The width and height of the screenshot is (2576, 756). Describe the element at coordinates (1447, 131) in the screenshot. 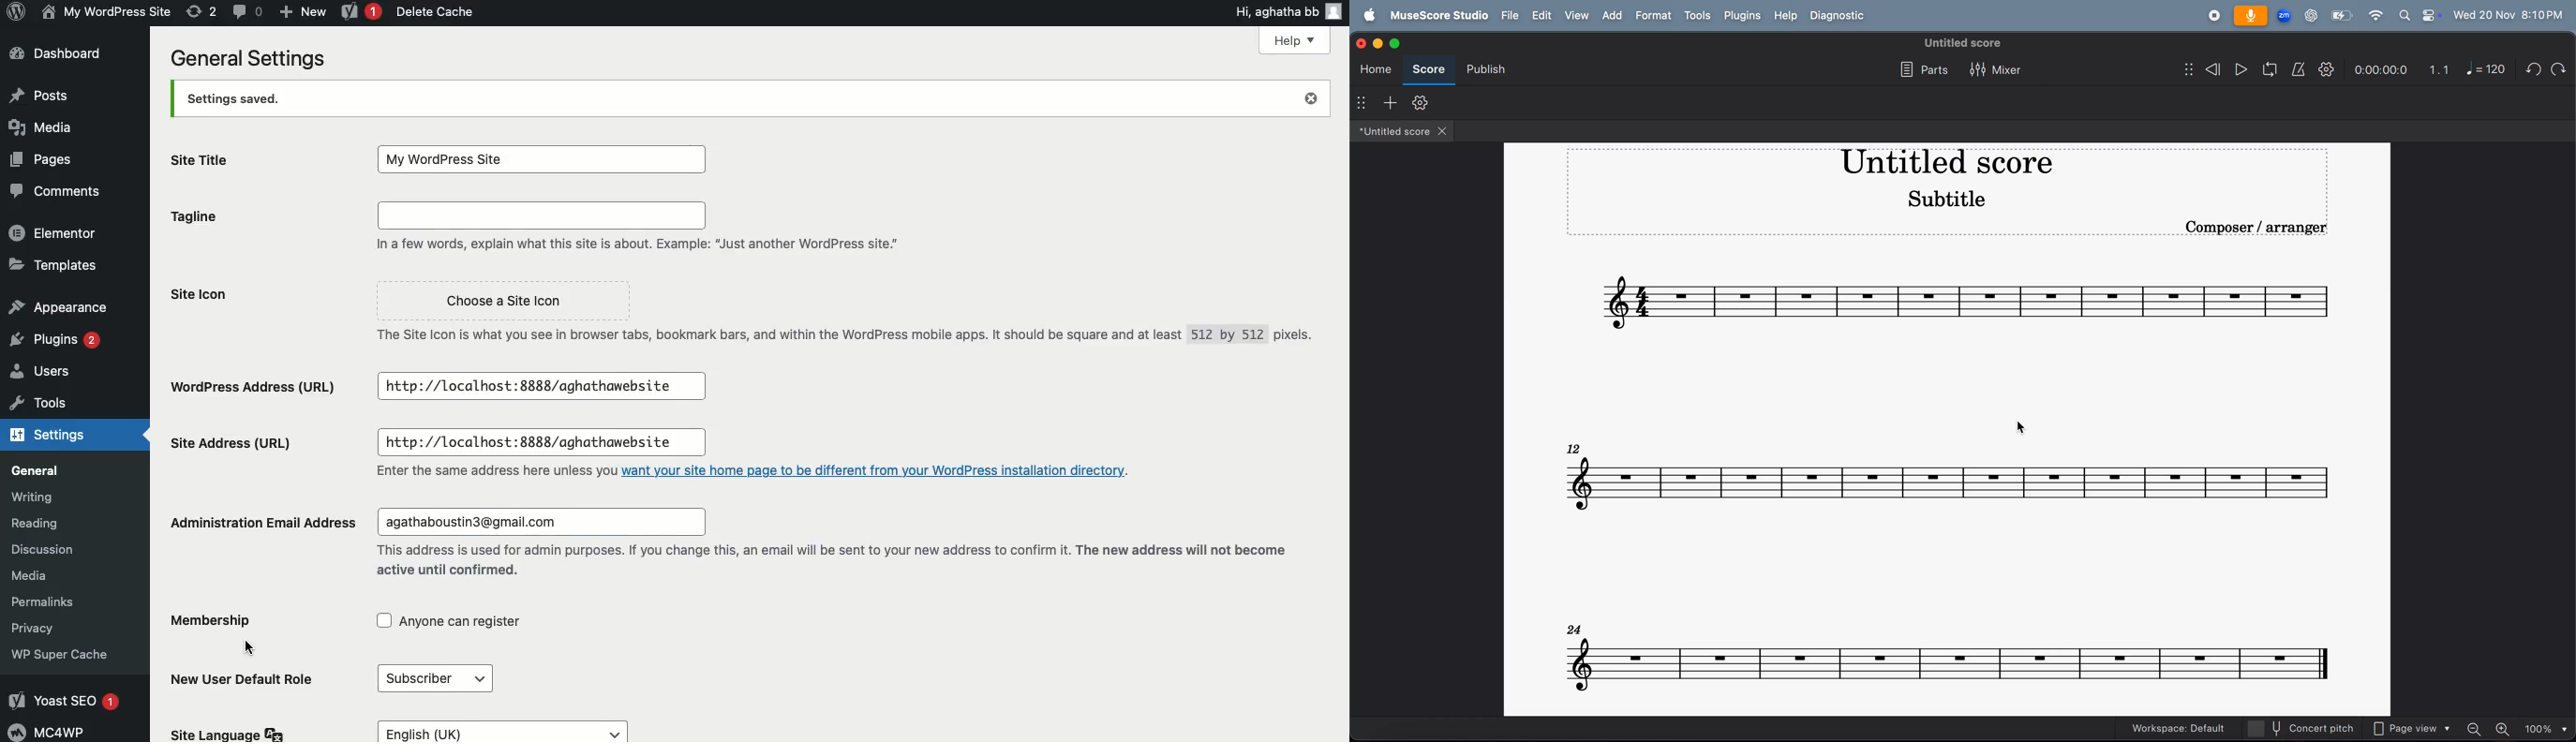

I see `close` at that location.